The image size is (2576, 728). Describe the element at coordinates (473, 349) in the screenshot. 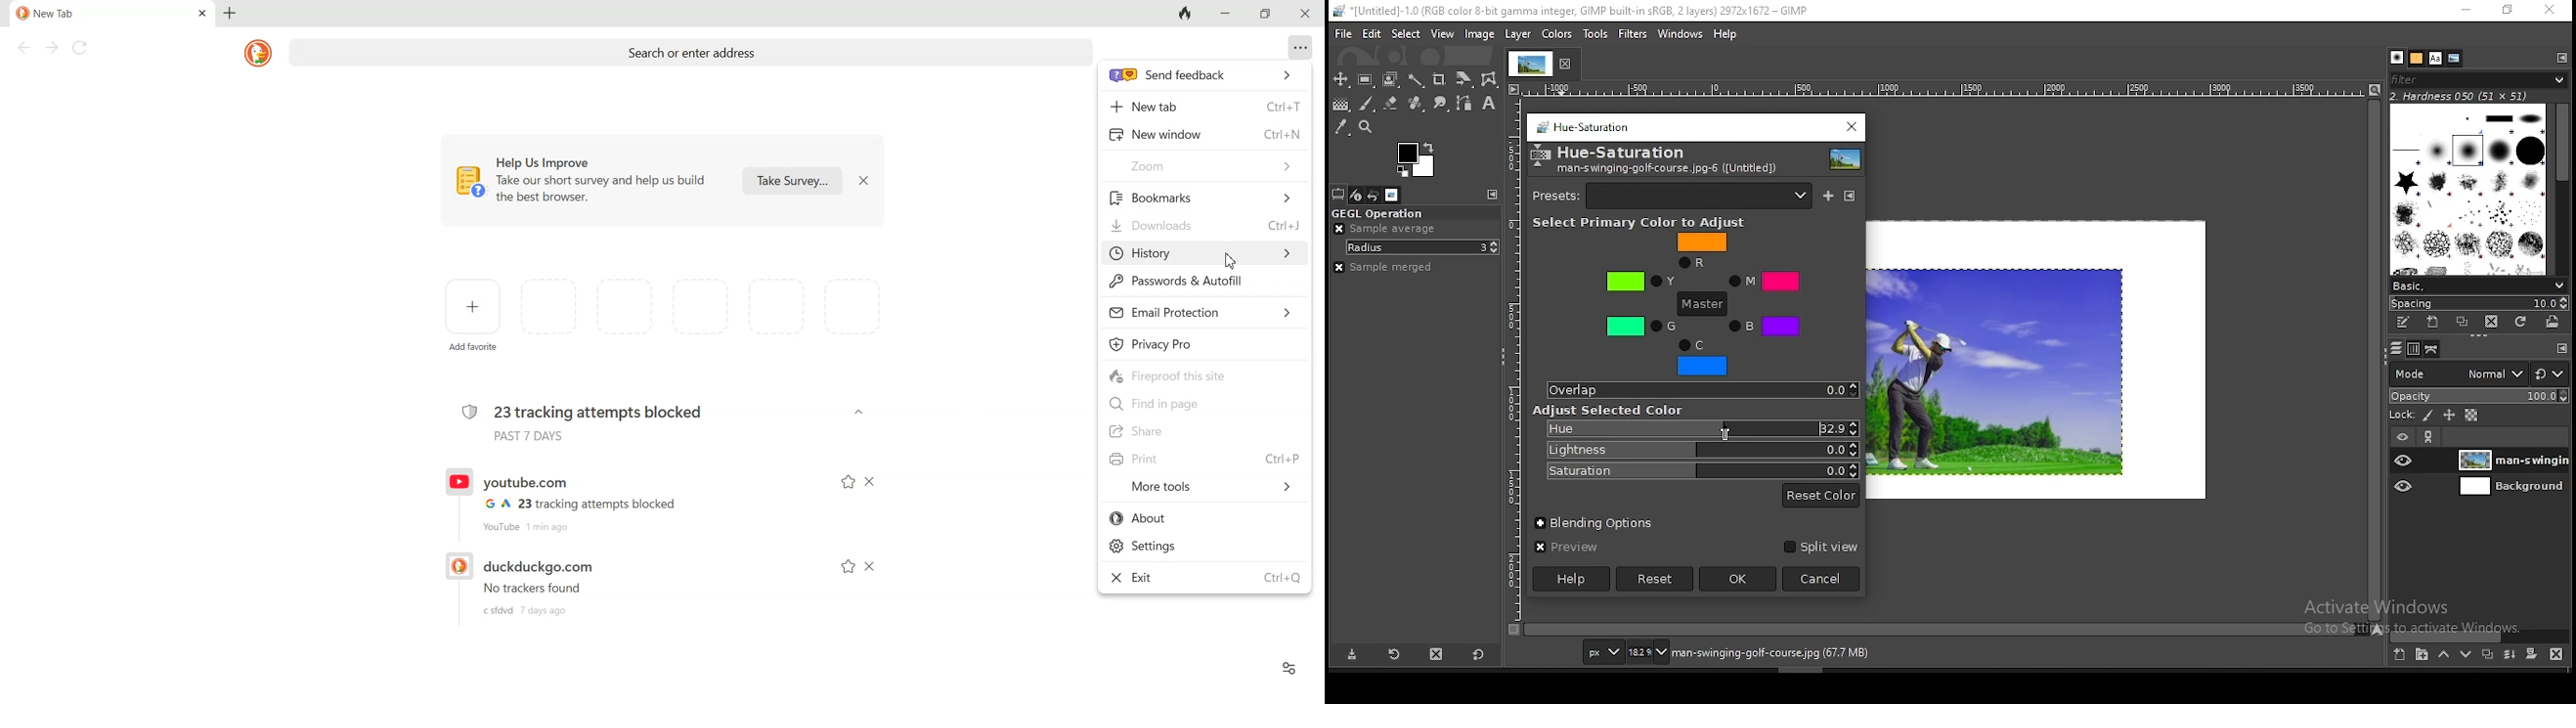

I see `add favorite` at that location.